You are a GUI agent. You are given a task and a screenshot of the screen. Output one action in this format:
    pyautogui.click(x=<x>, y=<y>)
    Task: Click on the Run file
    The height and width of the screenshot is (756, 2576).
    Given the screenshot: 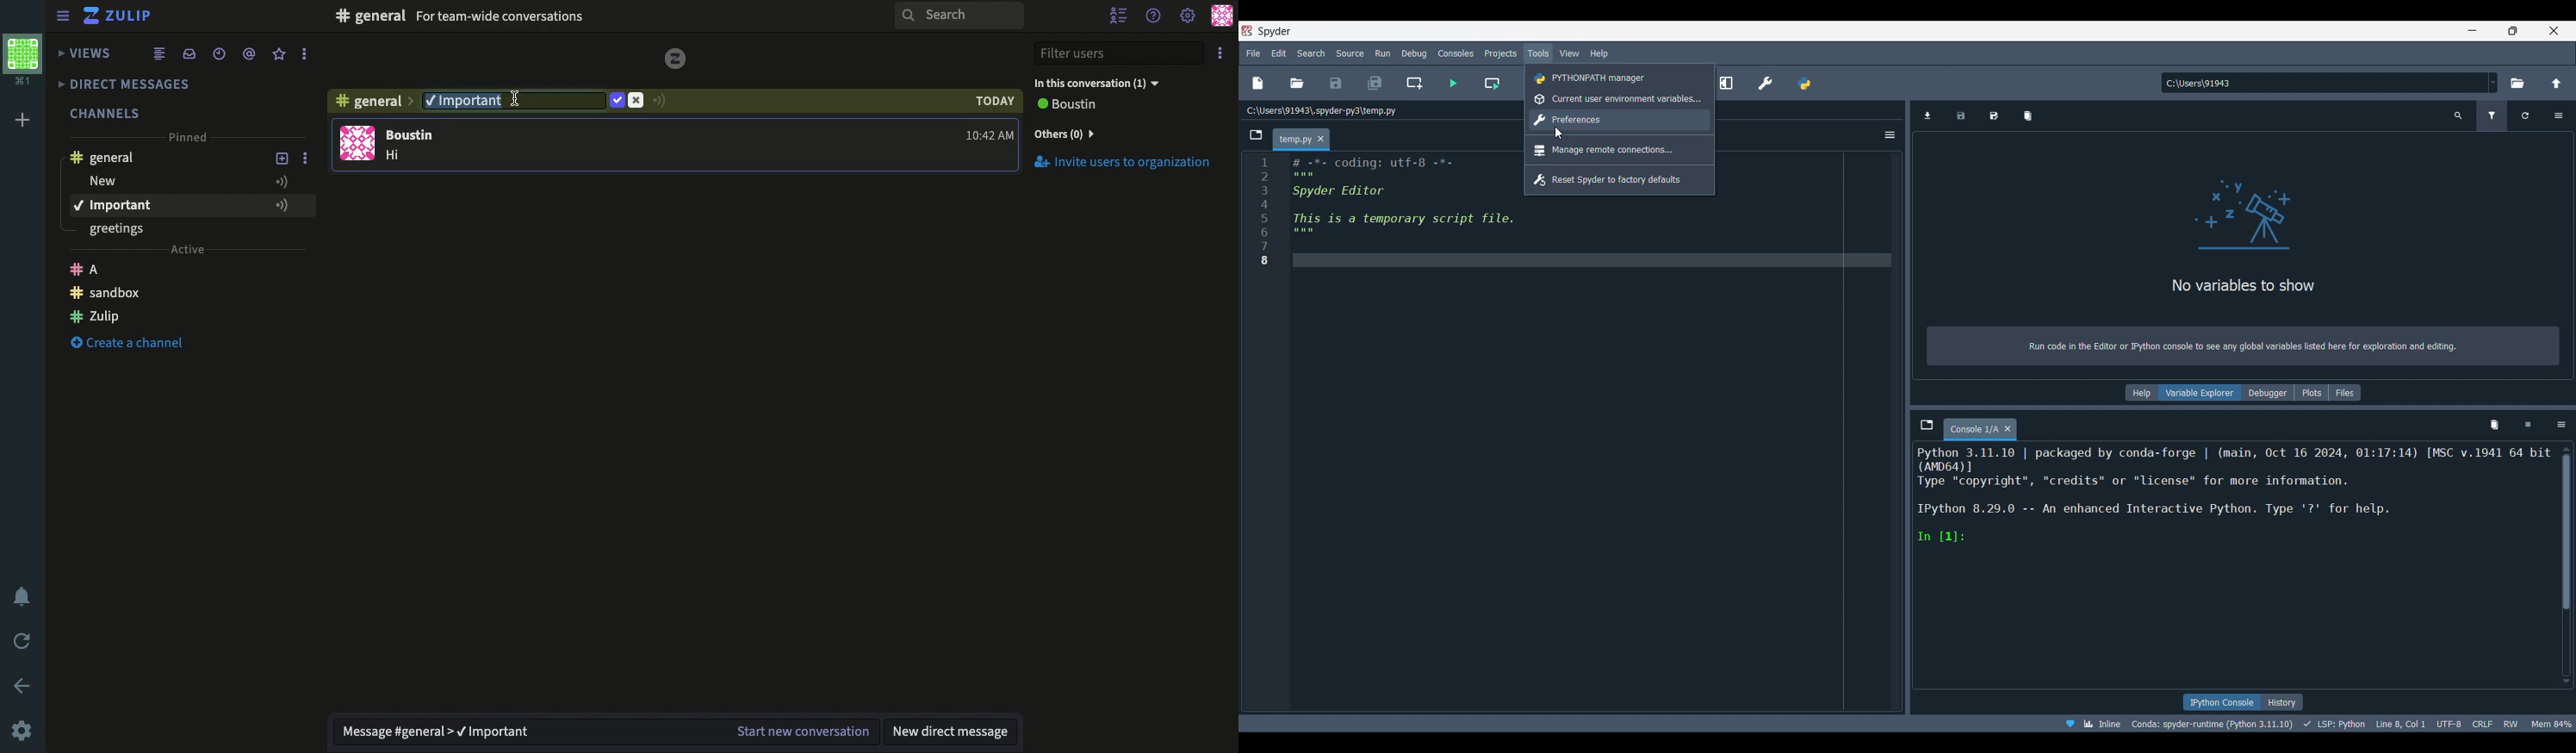 What is the action you would take?
    pyautogui.click(x=1452, y=83)
    